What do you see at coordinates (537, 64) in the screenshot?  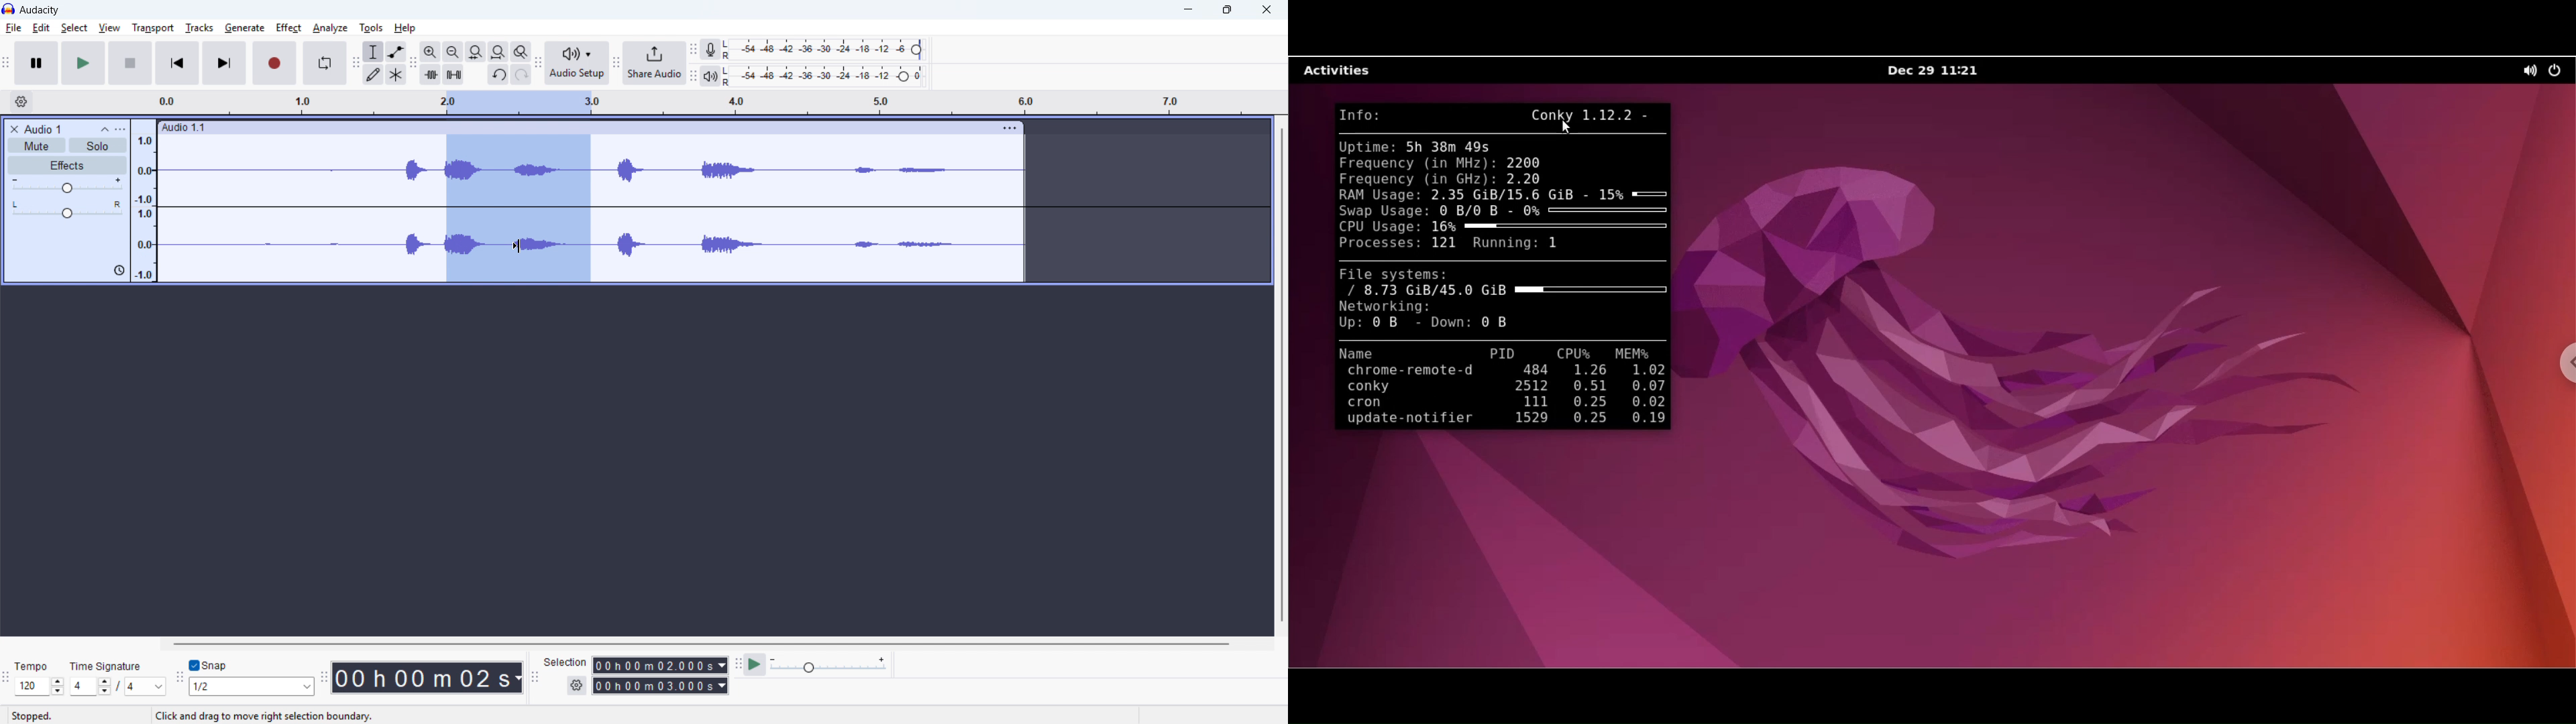 I see `Audio setup toolbar` at bounding box center [537, 64].